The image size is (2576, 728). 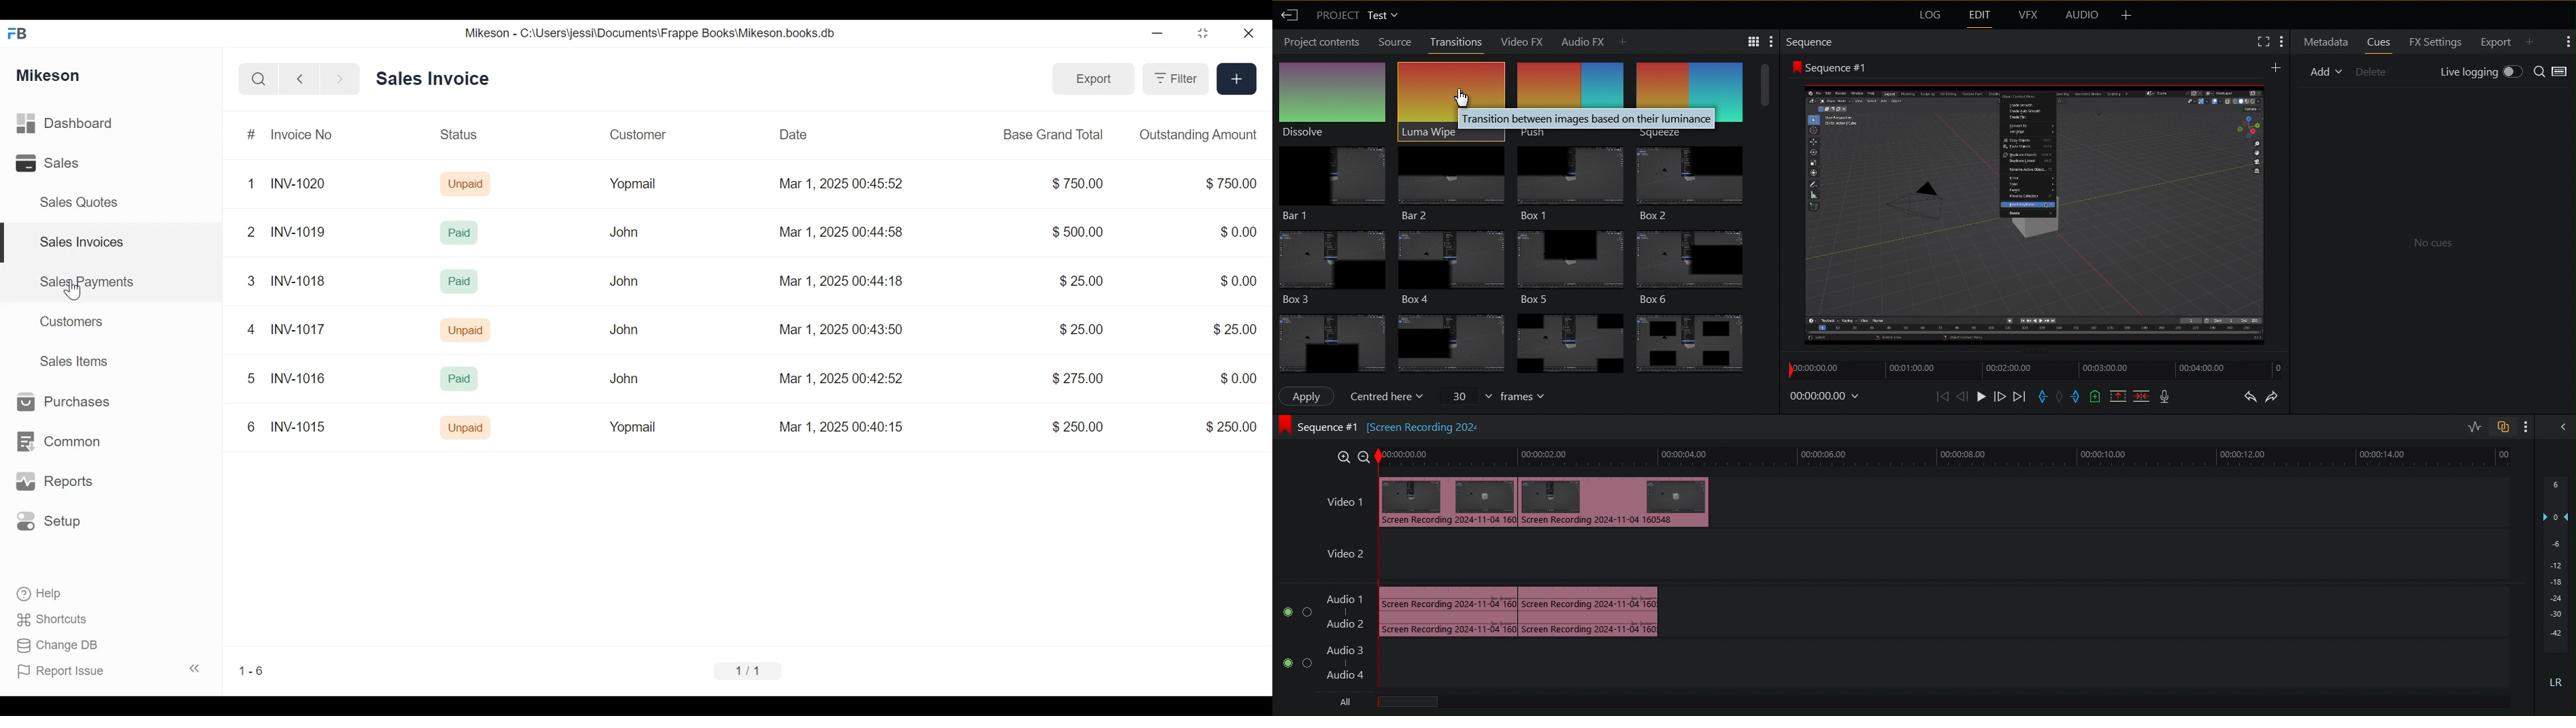 I want to click on Paid, so click(x=458, y=235).